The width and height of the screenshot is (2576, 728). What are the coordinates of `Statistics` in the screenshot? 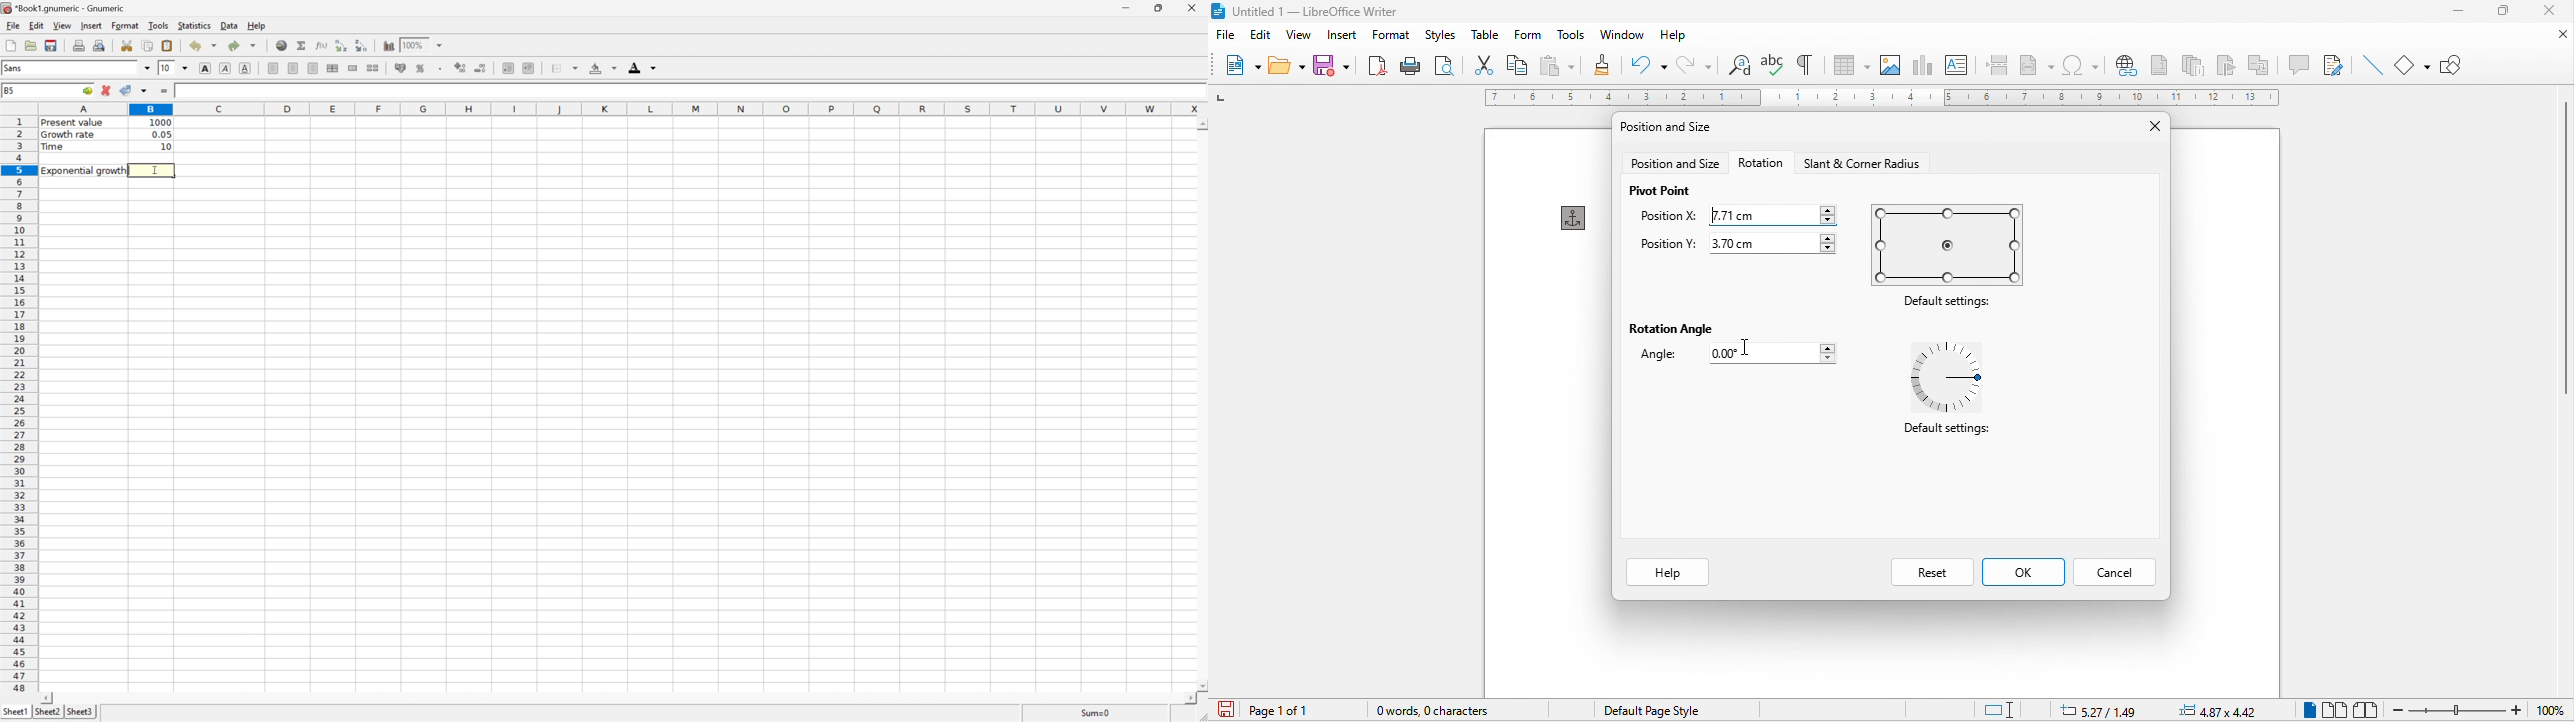 It's located at (193, 25).